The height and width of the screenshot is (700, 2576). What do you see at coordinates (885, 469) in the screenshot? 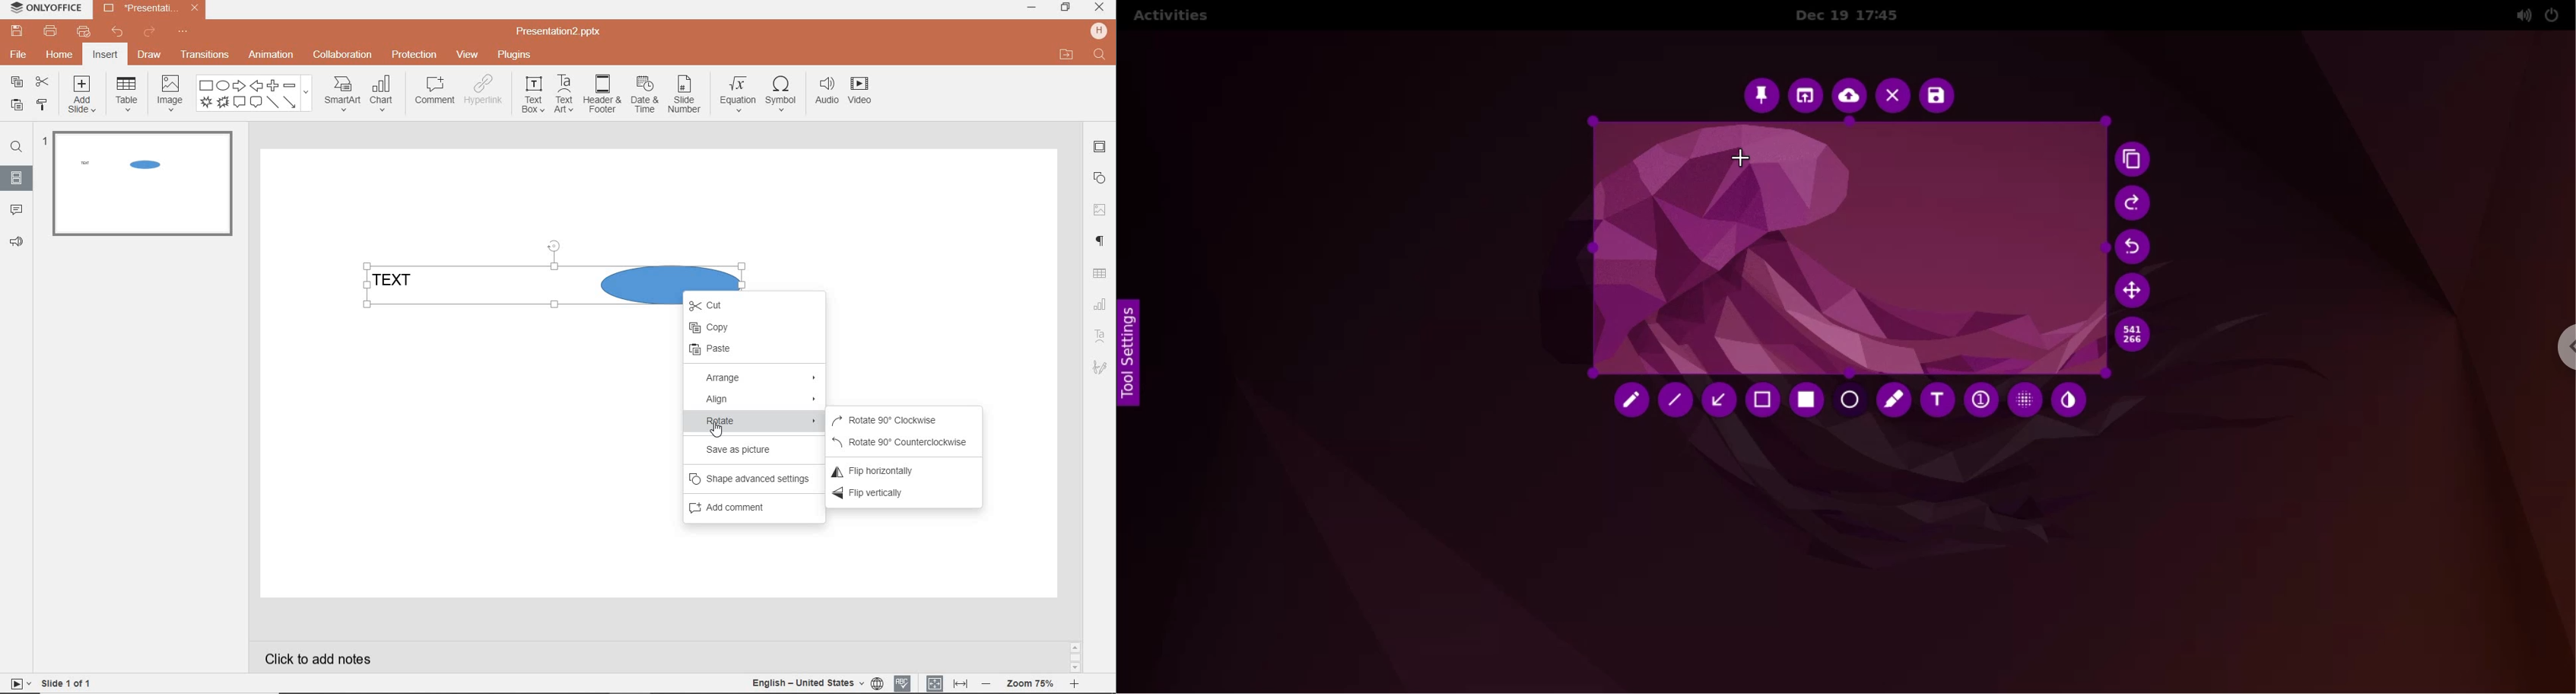
I see `FLIP HORIZONTALLY` at bounding box center [885, 469].